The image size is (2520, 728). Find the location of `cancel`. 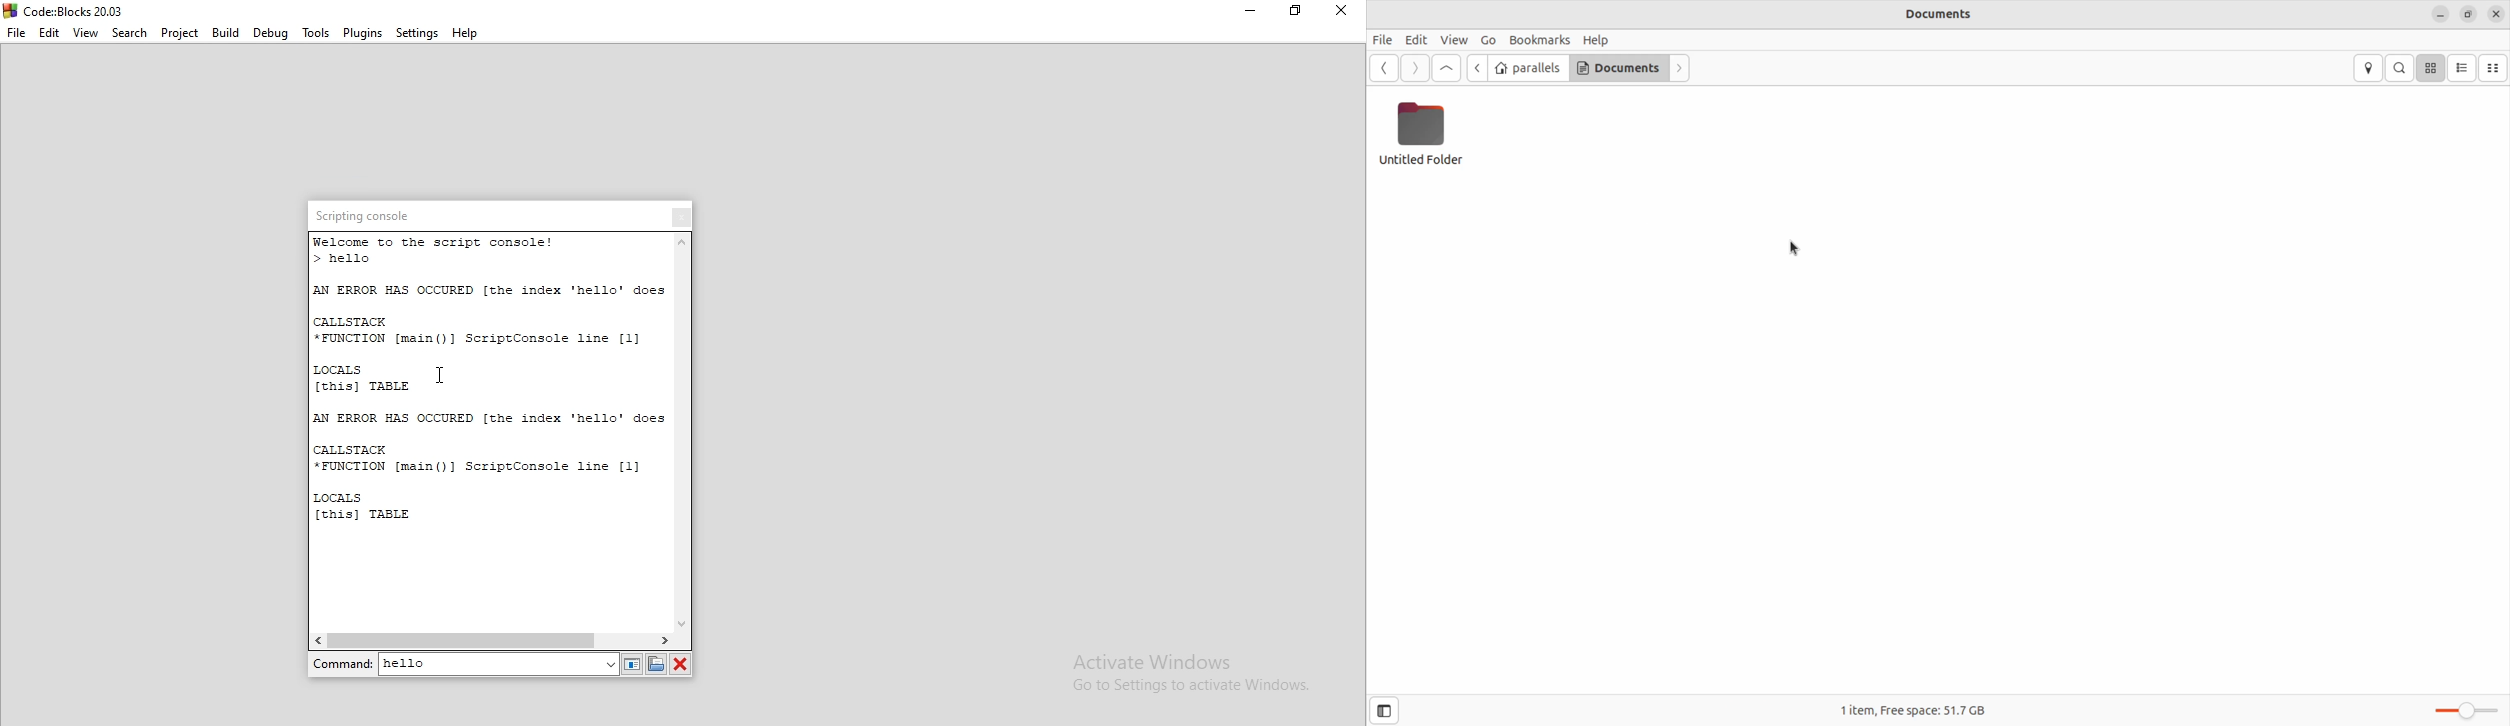

cancel is located at coordinates (681, 663).